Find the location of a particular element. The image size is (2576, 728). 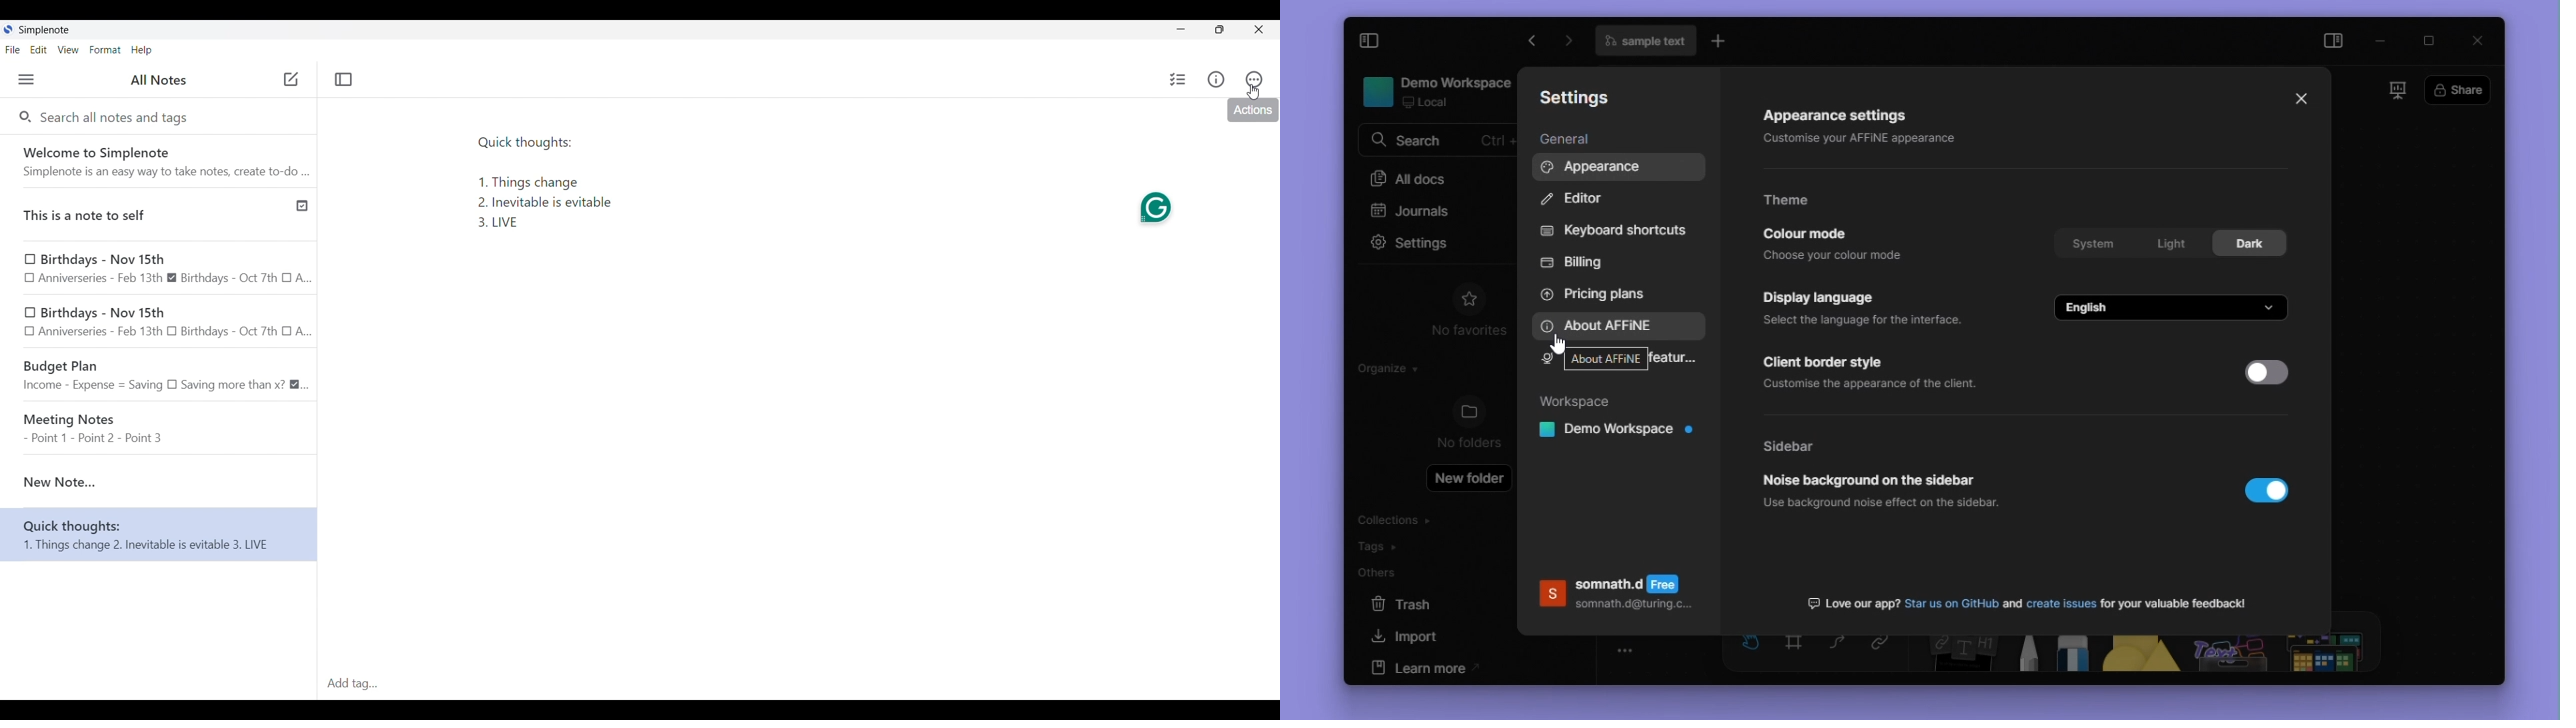

Noise background on the side bar is located at coordinates (1907, 493).